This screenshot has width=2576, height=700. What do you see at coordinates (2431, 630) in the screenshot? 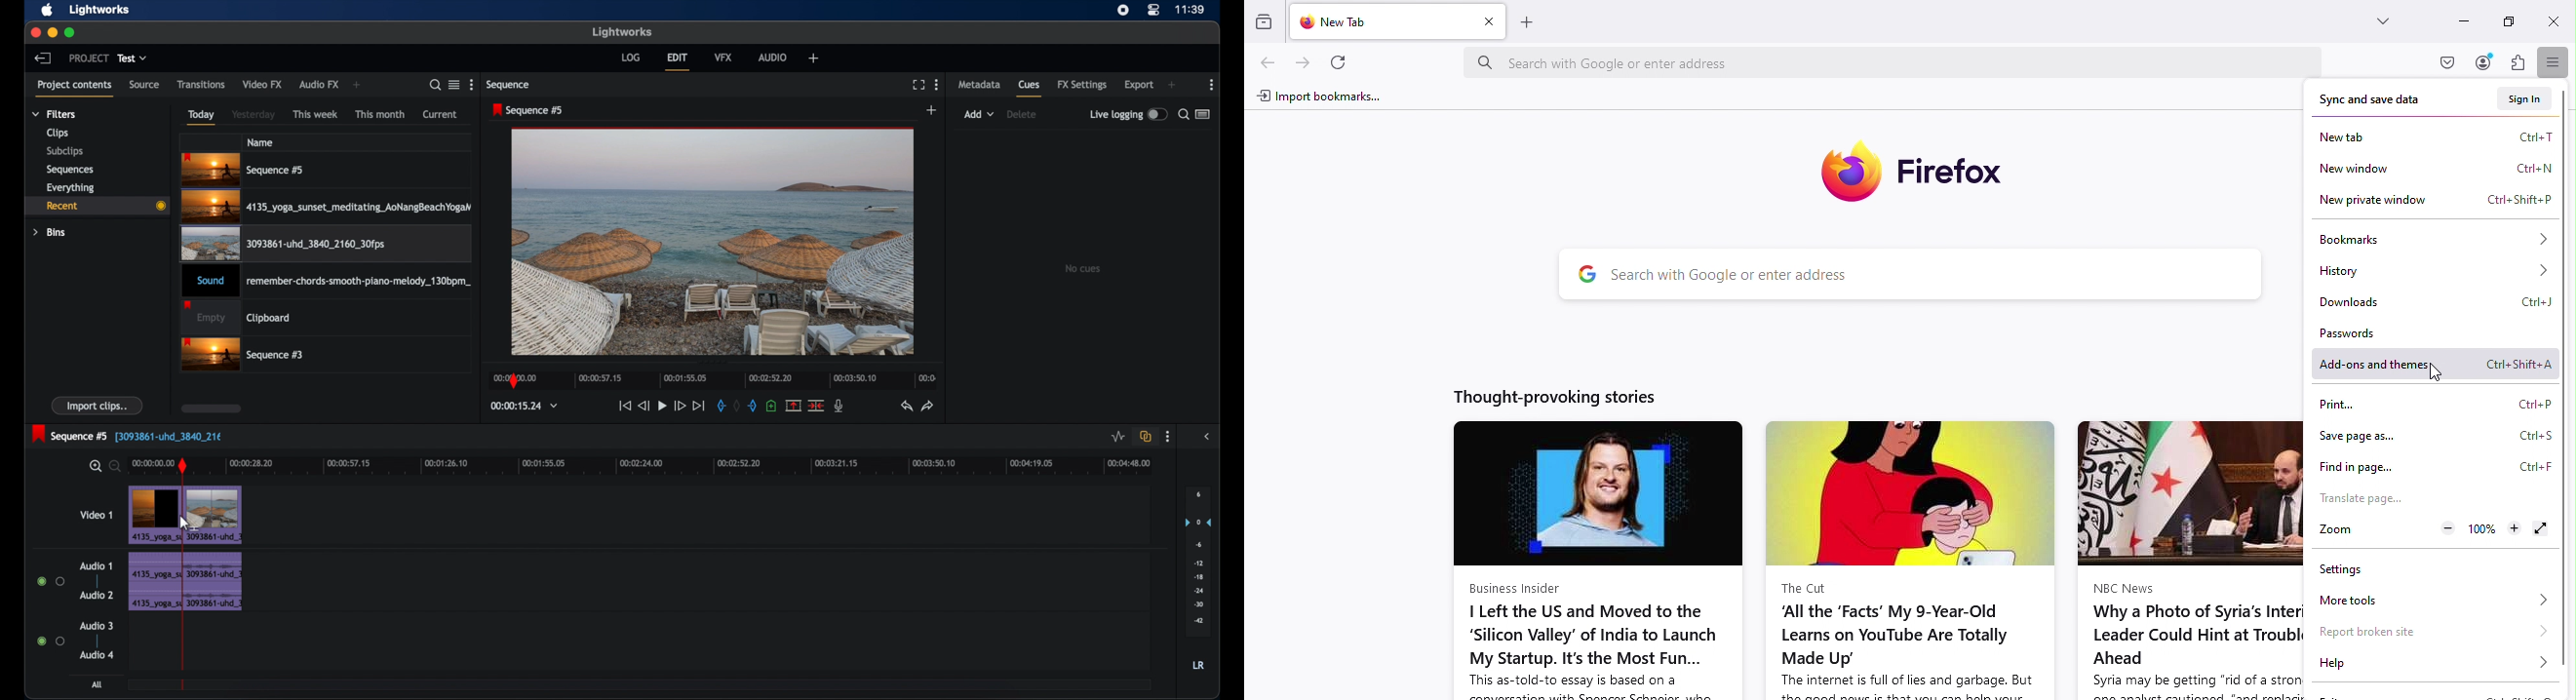
I see `Report broken site` at bounding box center [2431, 630].